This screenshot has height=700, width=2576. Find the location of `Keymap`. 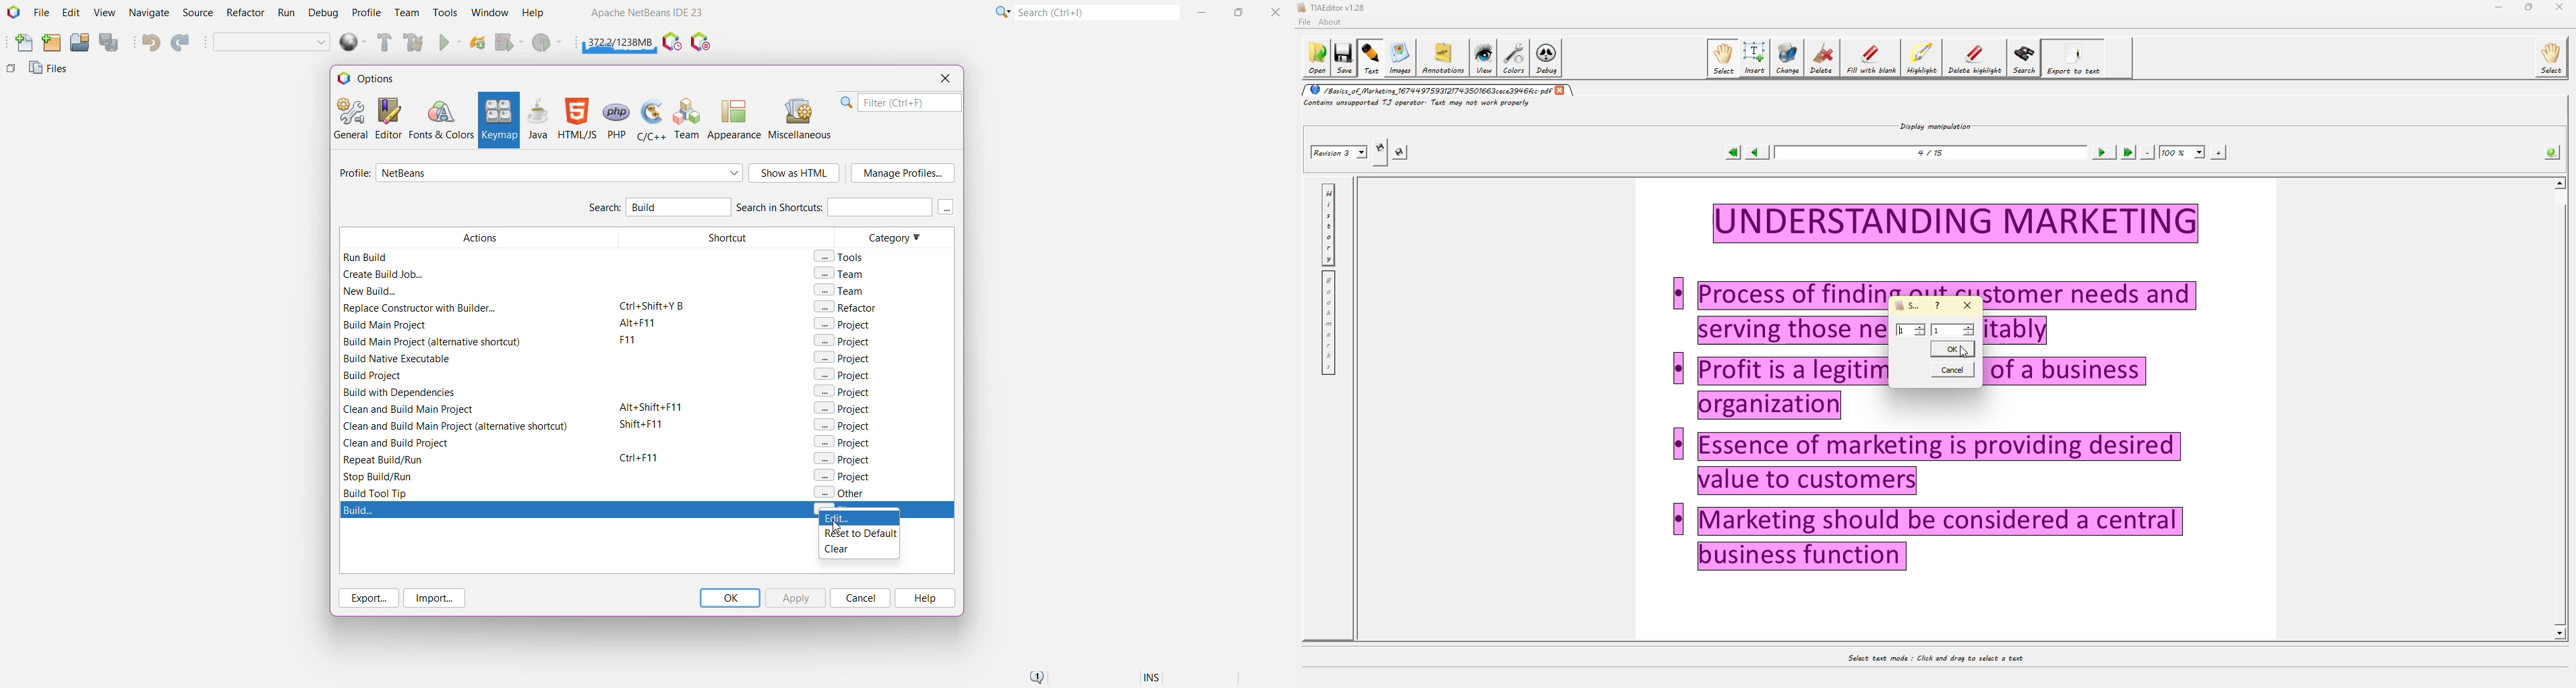

Keymap is located at coordinates (498, 120).